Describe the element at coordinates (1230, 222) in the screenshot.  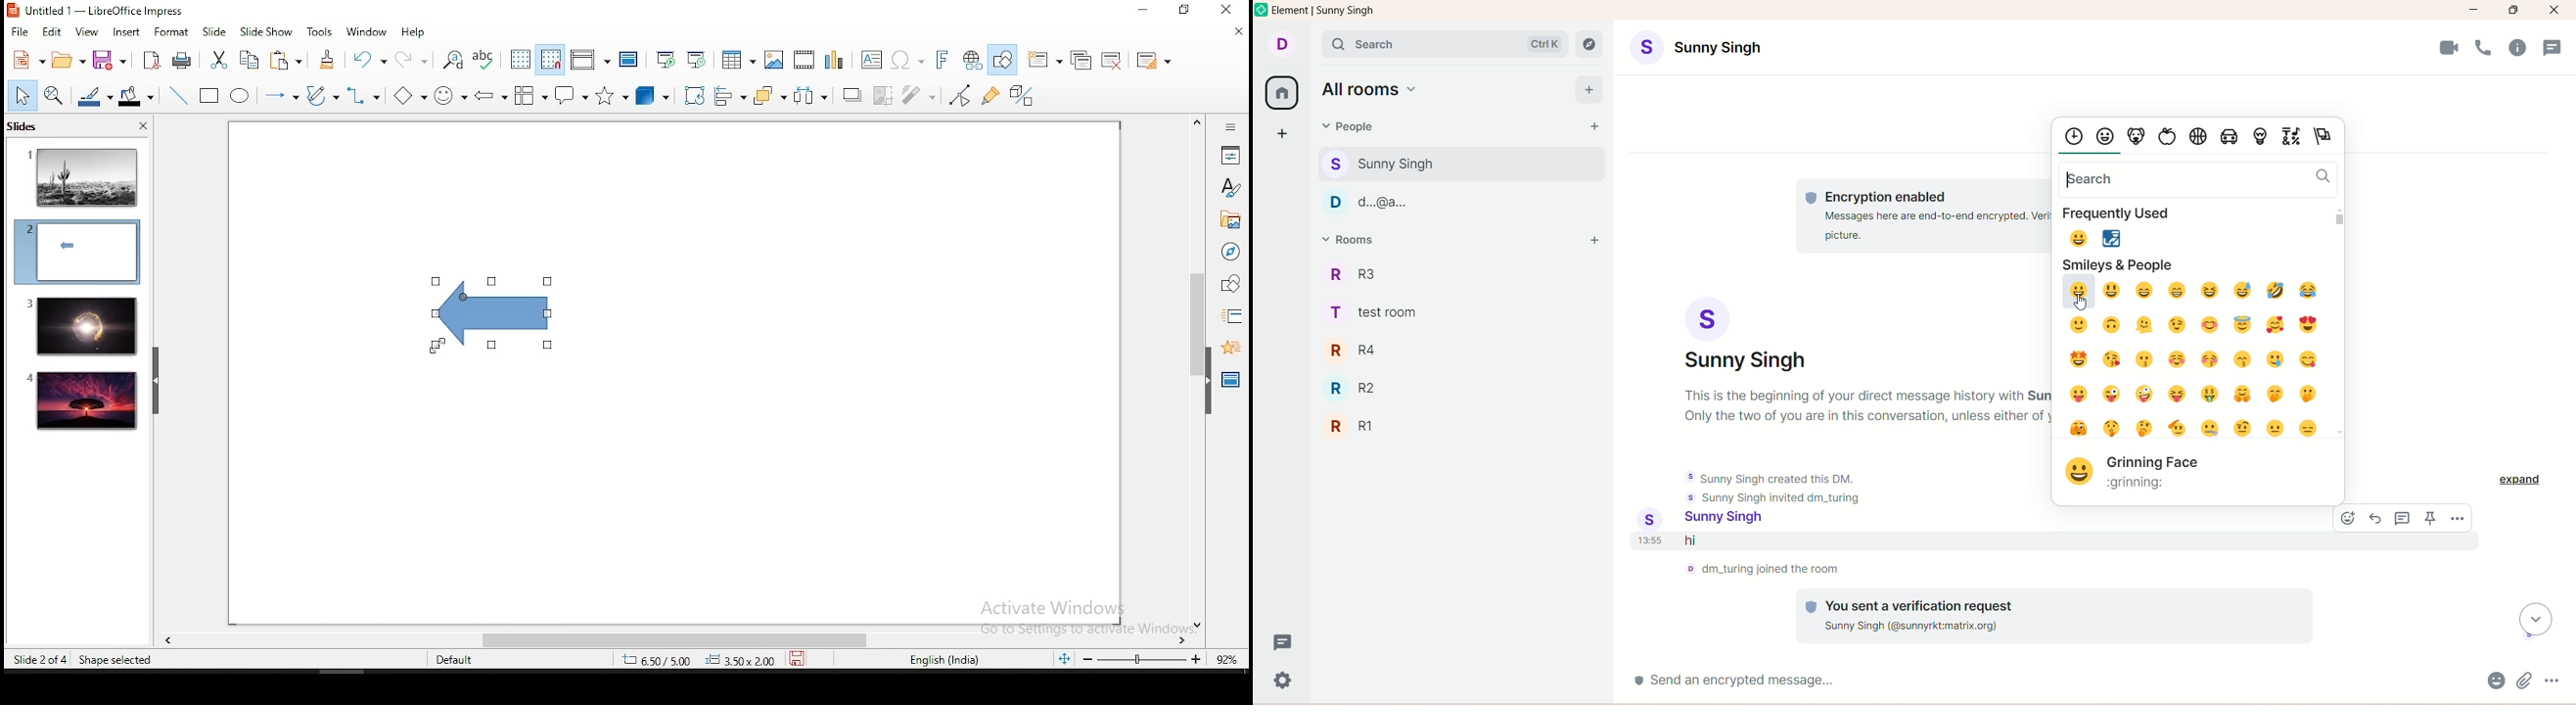
I see `gallery` at that location.